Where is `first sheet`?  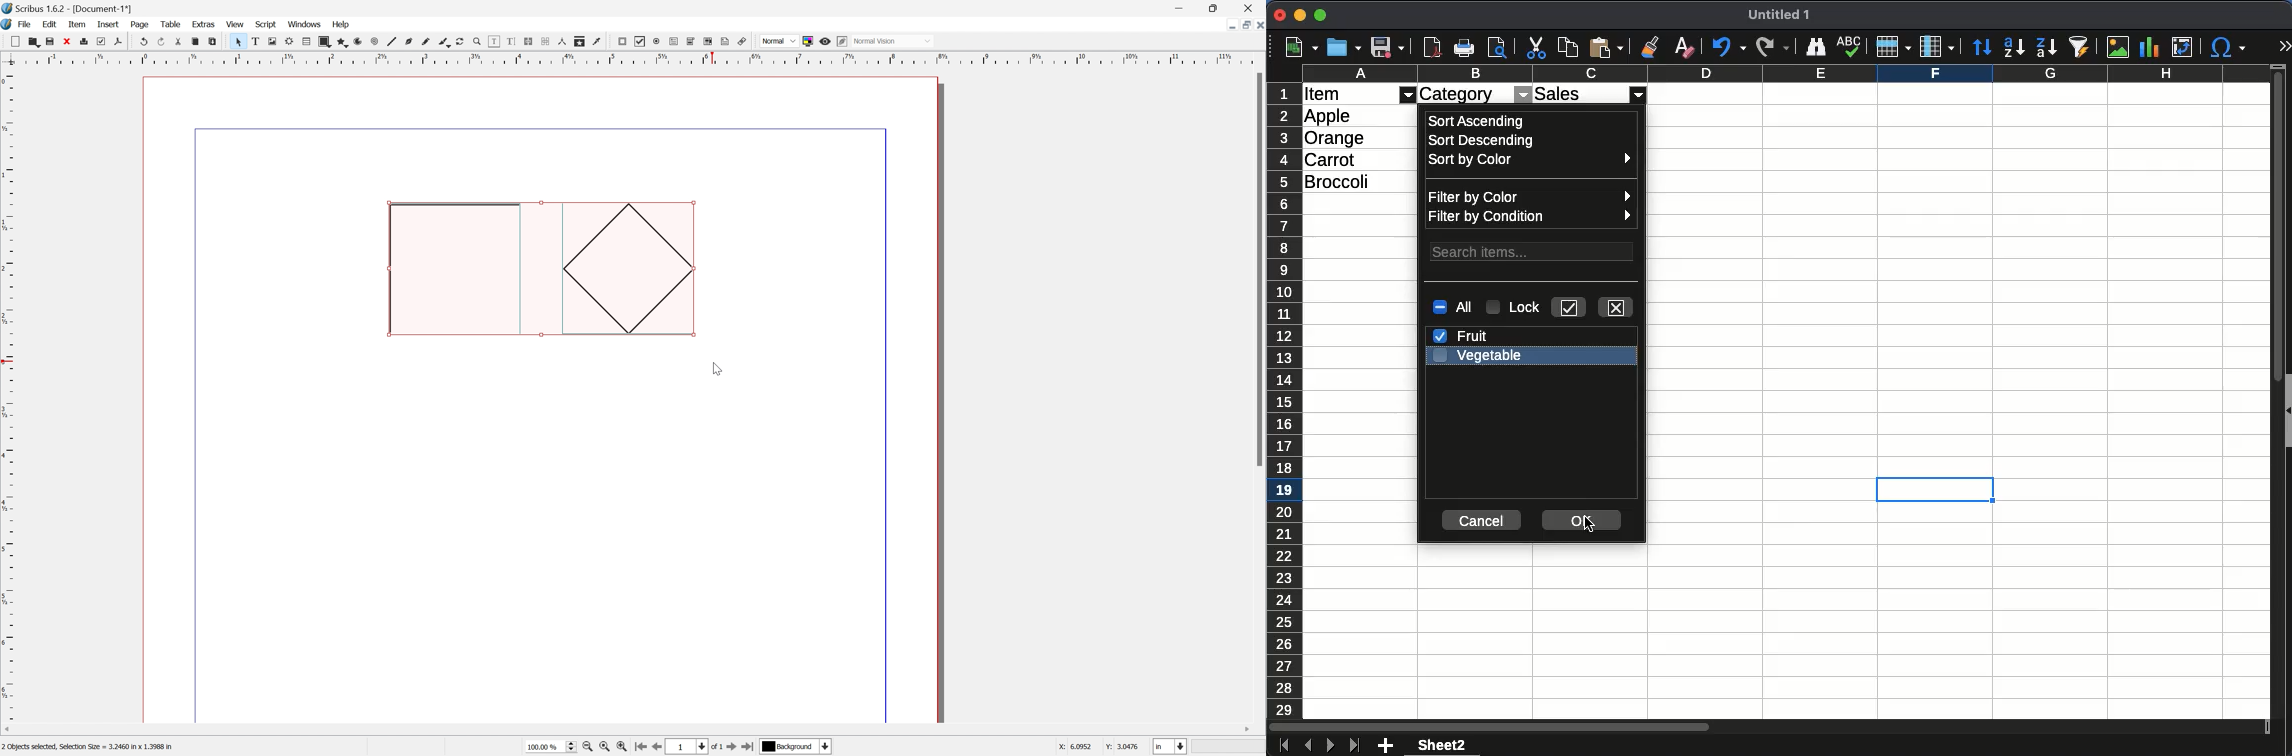 first sheet is located at coordinates (1283, 746).